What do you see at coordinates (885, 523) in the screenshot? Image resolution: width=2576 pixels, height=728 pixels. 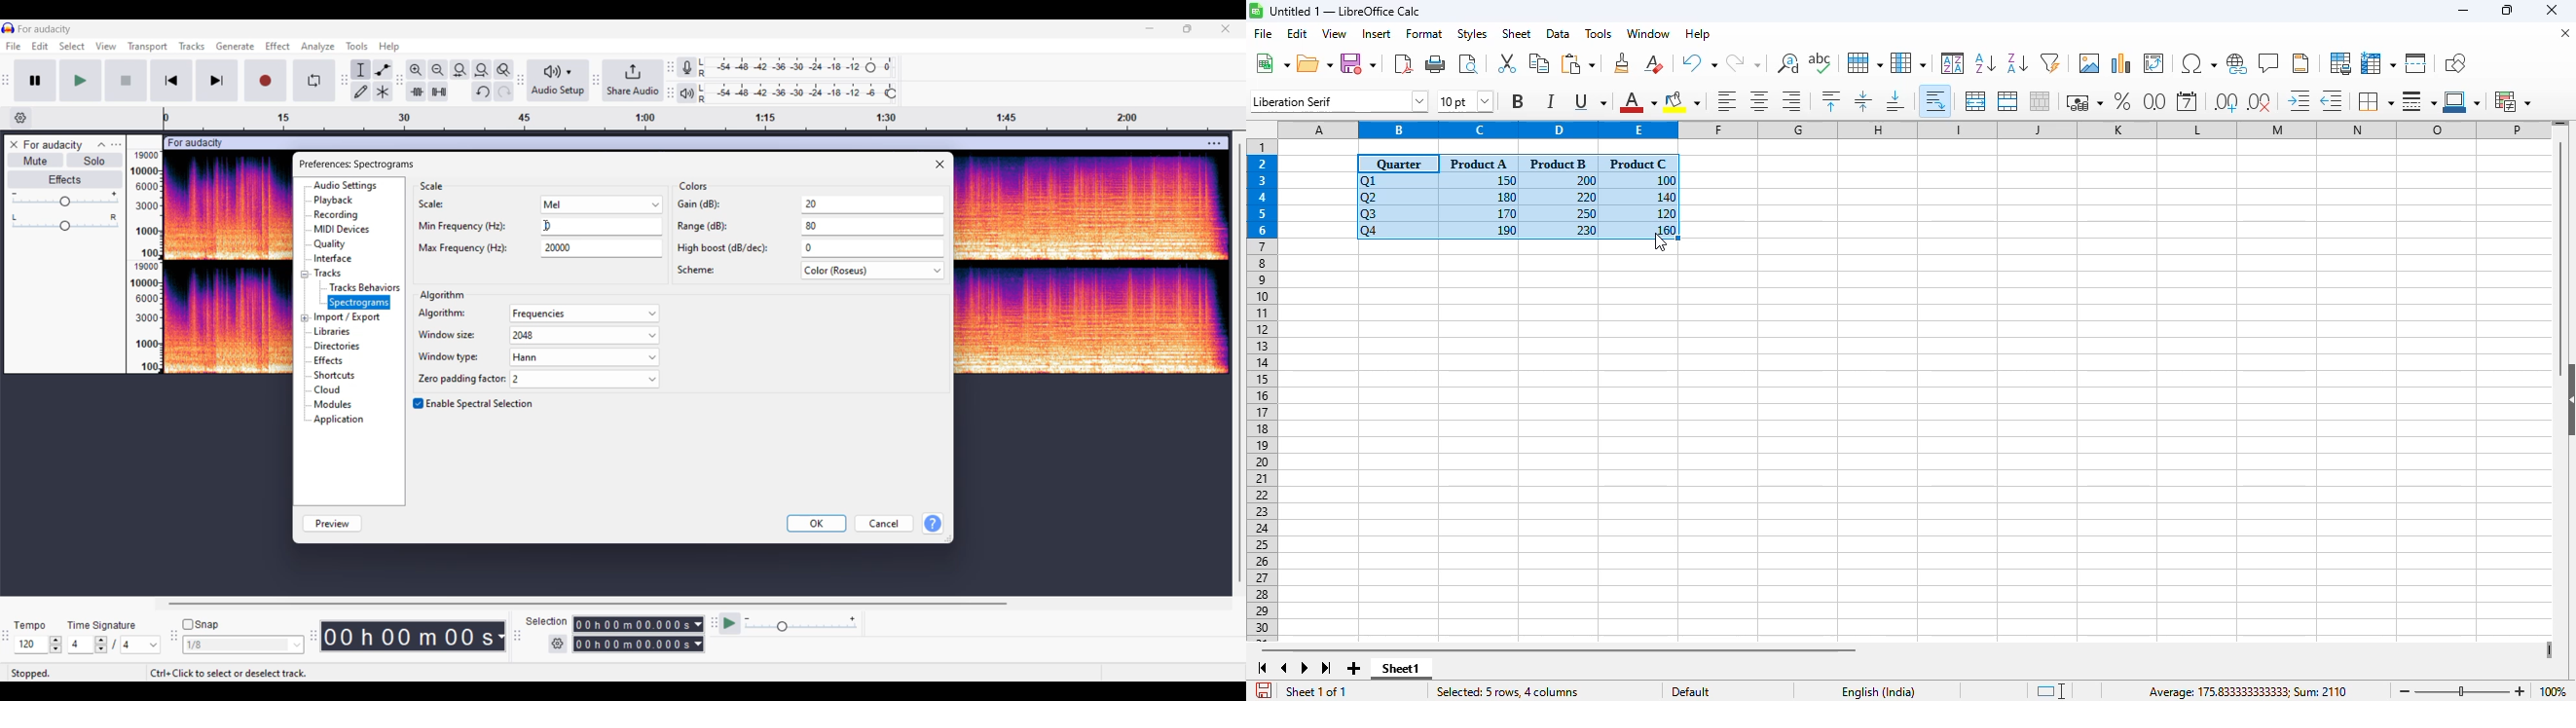 I see `Cancel` at bounding box center [885, 523].